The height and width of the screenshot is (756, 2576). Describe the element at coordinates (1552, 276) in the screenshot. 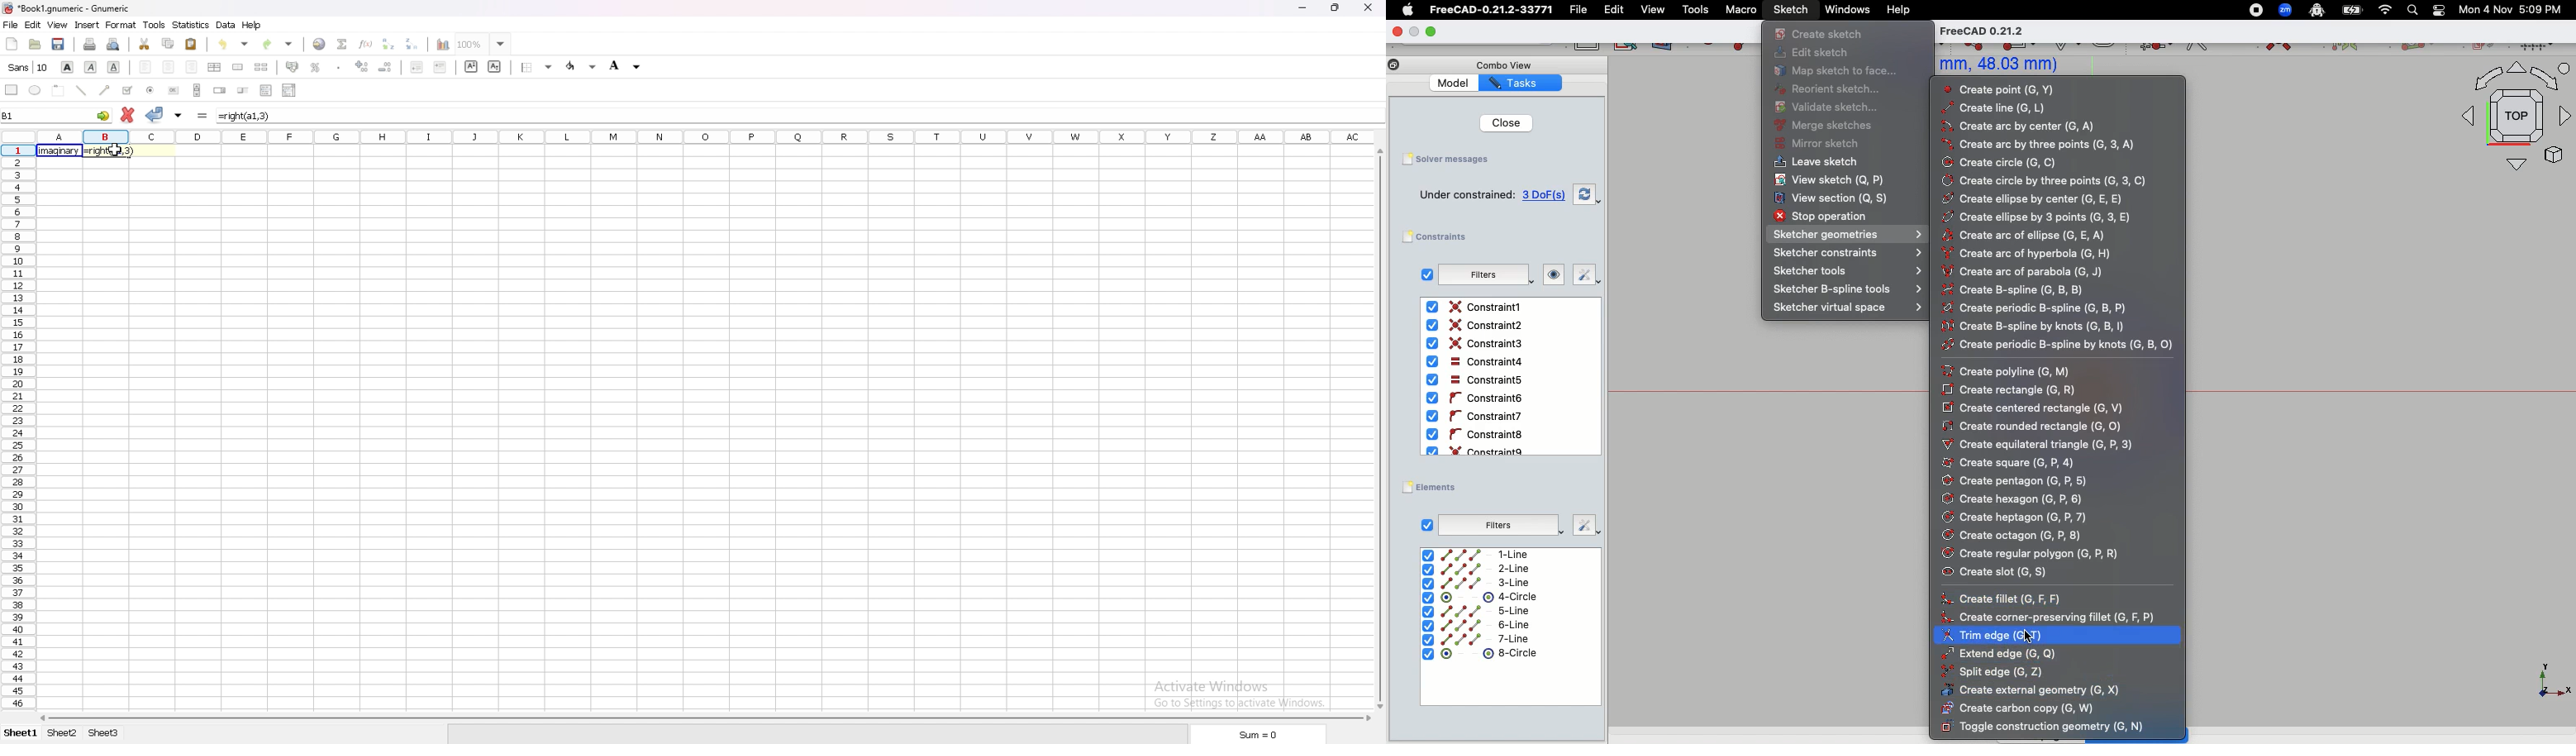

I see `Look` at that location.